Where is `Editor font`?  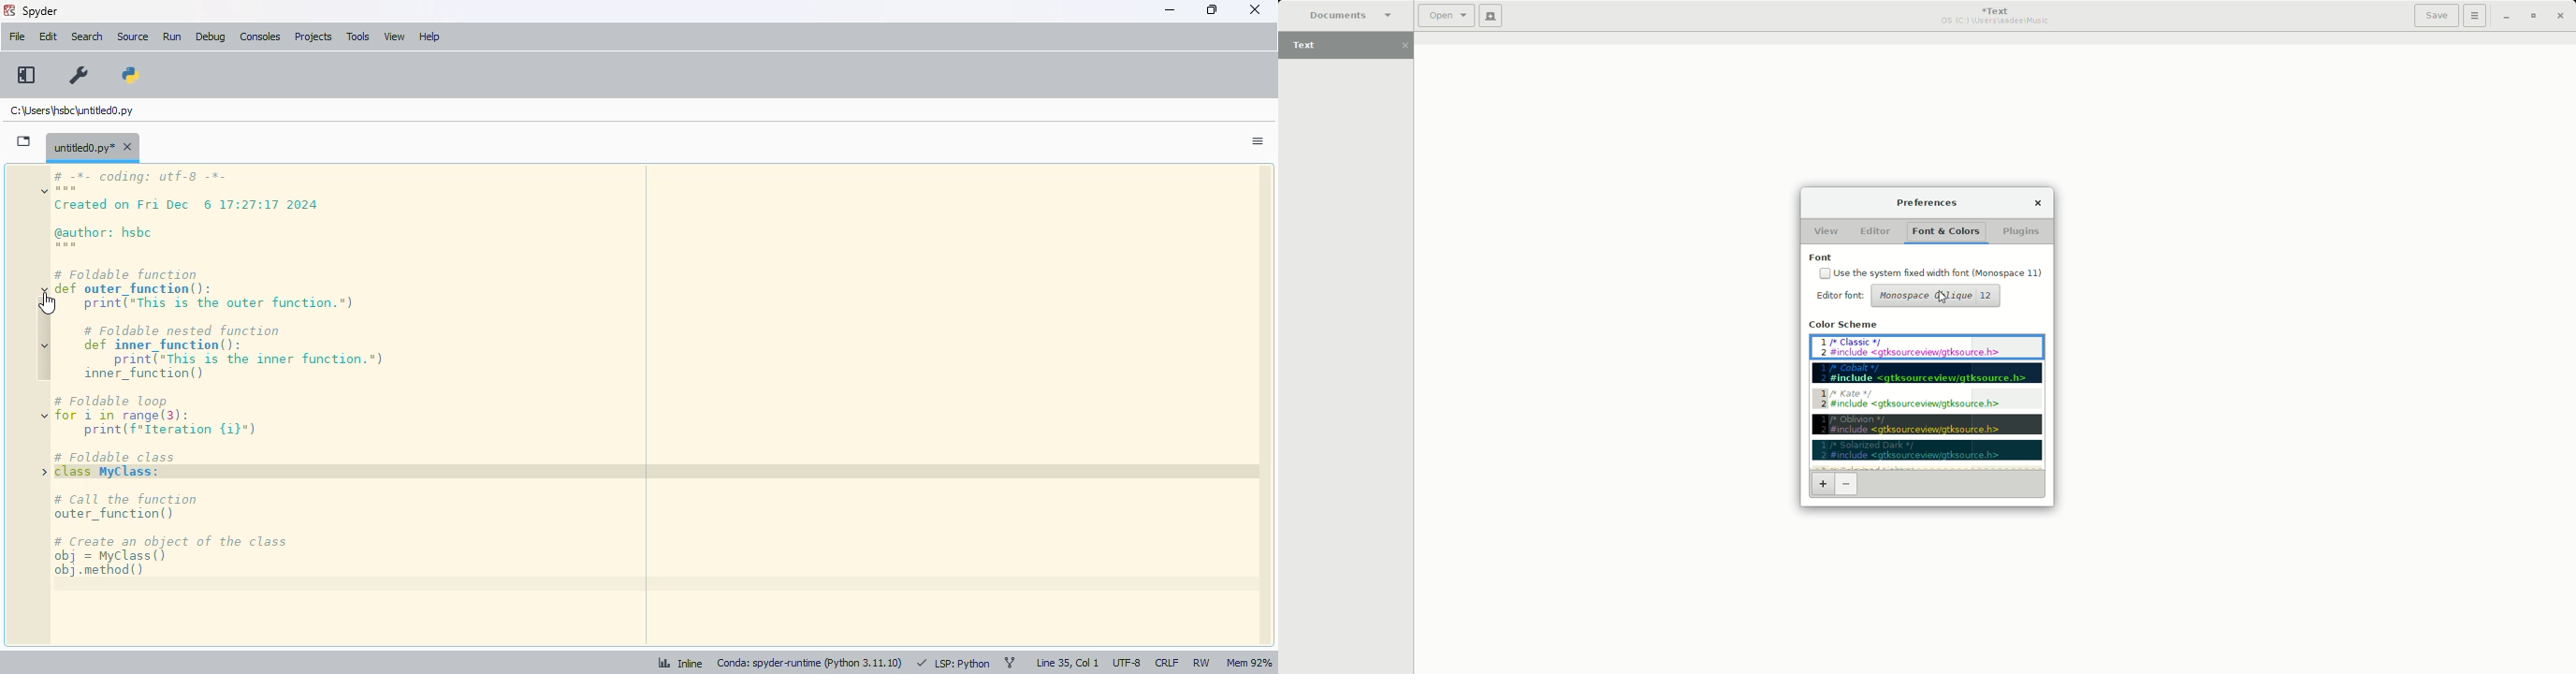
Editor font is located at coordinates (1844, 297).